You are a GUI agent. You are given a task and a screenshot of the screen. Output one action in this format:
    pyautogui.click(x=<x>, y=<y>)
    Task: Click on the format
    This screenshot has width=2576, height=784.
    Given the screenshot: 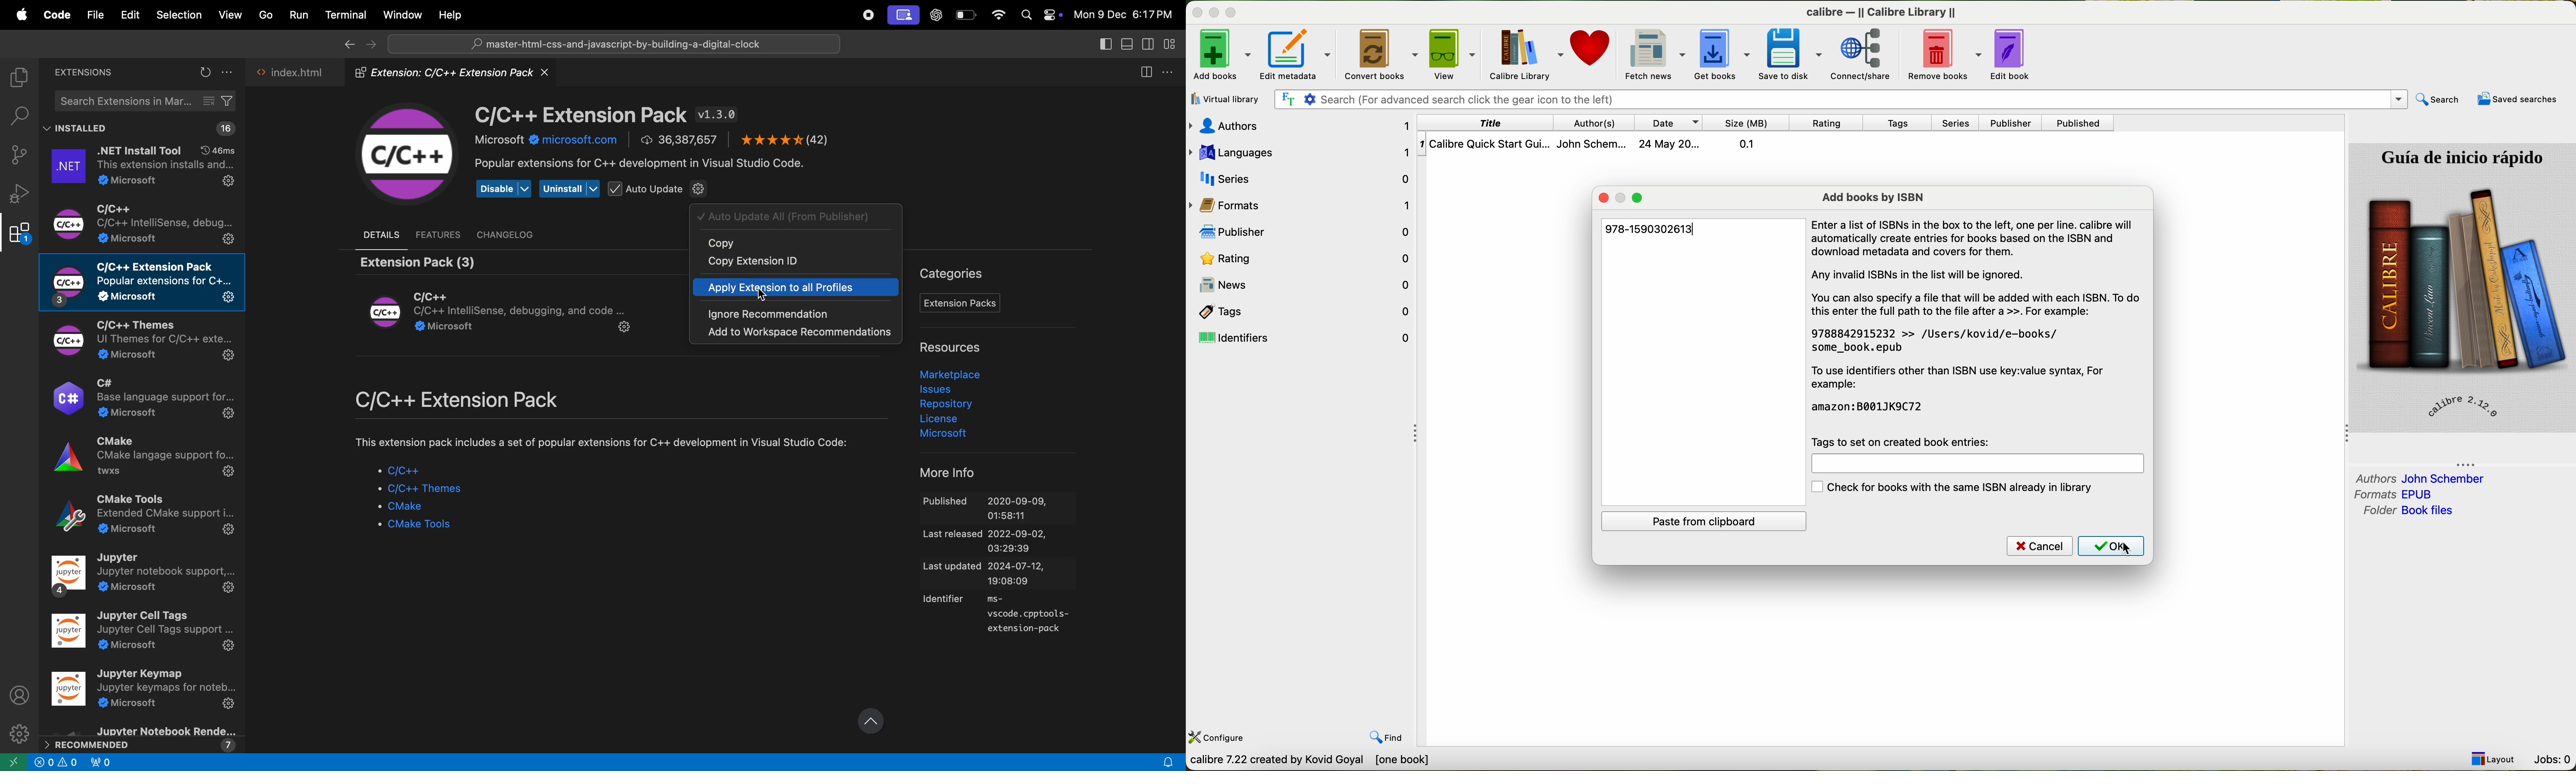 What is the action you would take?
    pyautogui.click(x=1240, y=206)
    